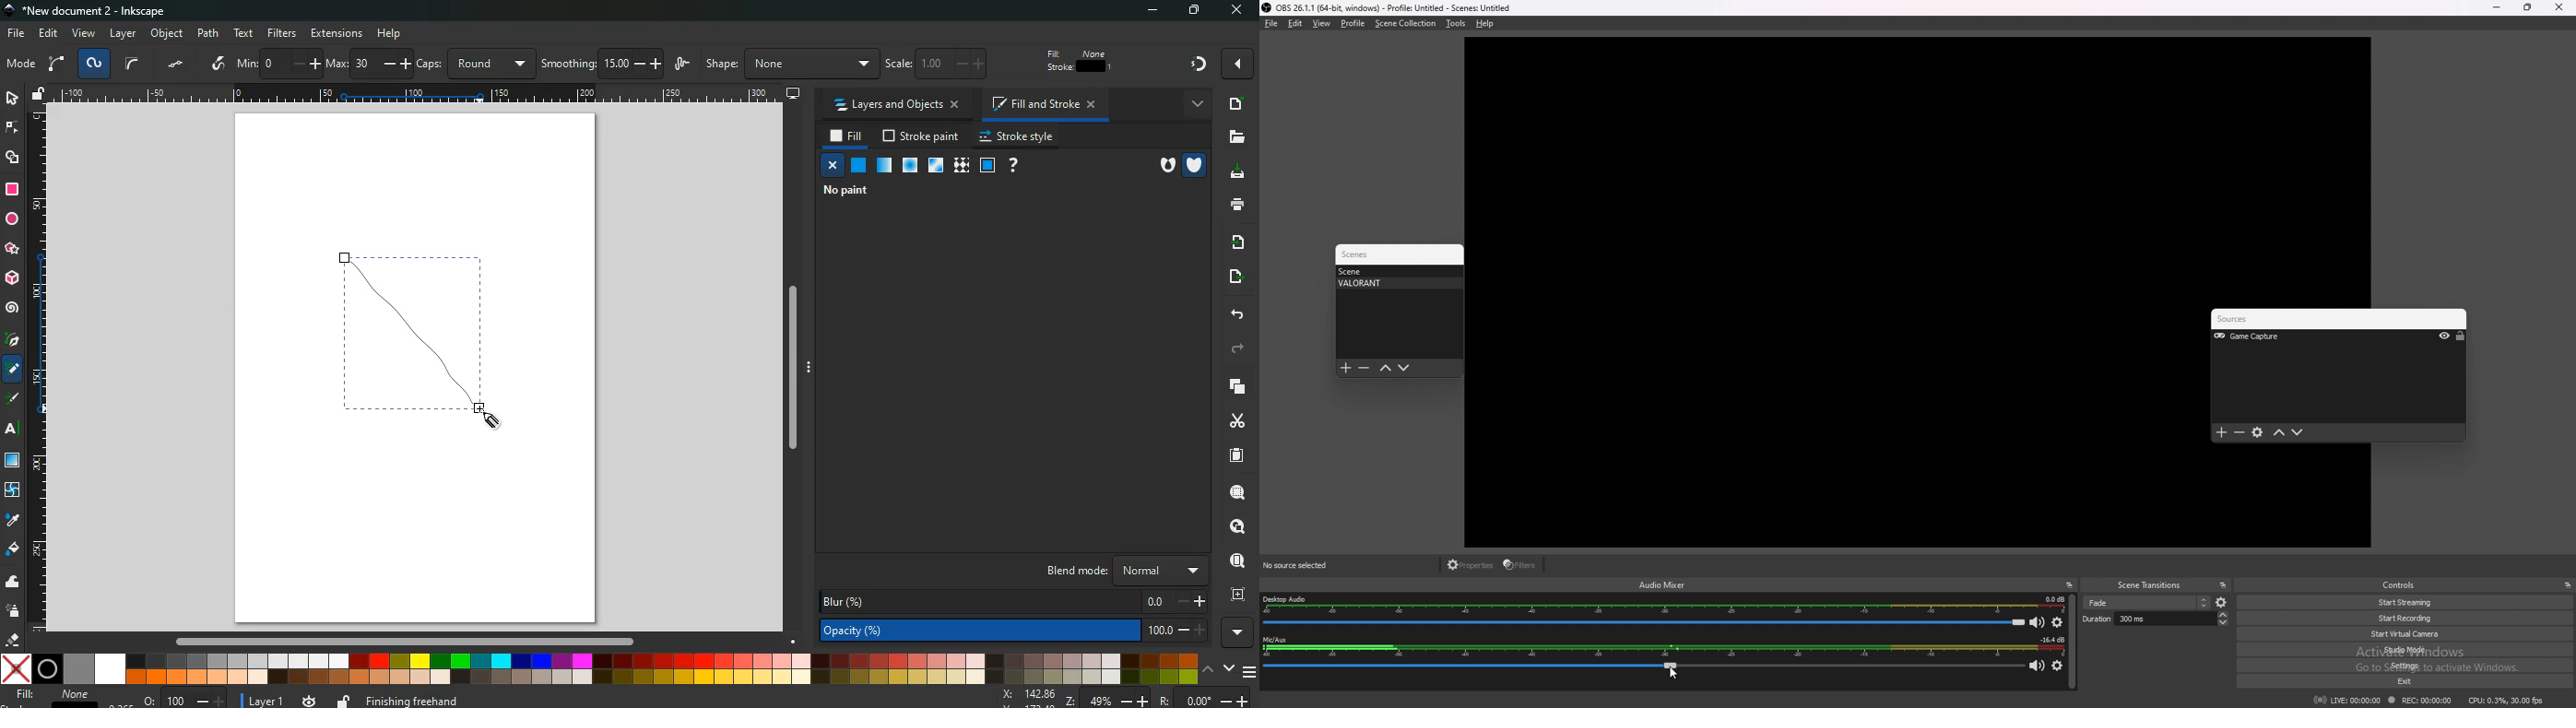 This screenshot has width=2576, height=728. What do you see at coordinates (1522, 565) in the screenshot?
I see `filters` at bounding box center [1522, 565].